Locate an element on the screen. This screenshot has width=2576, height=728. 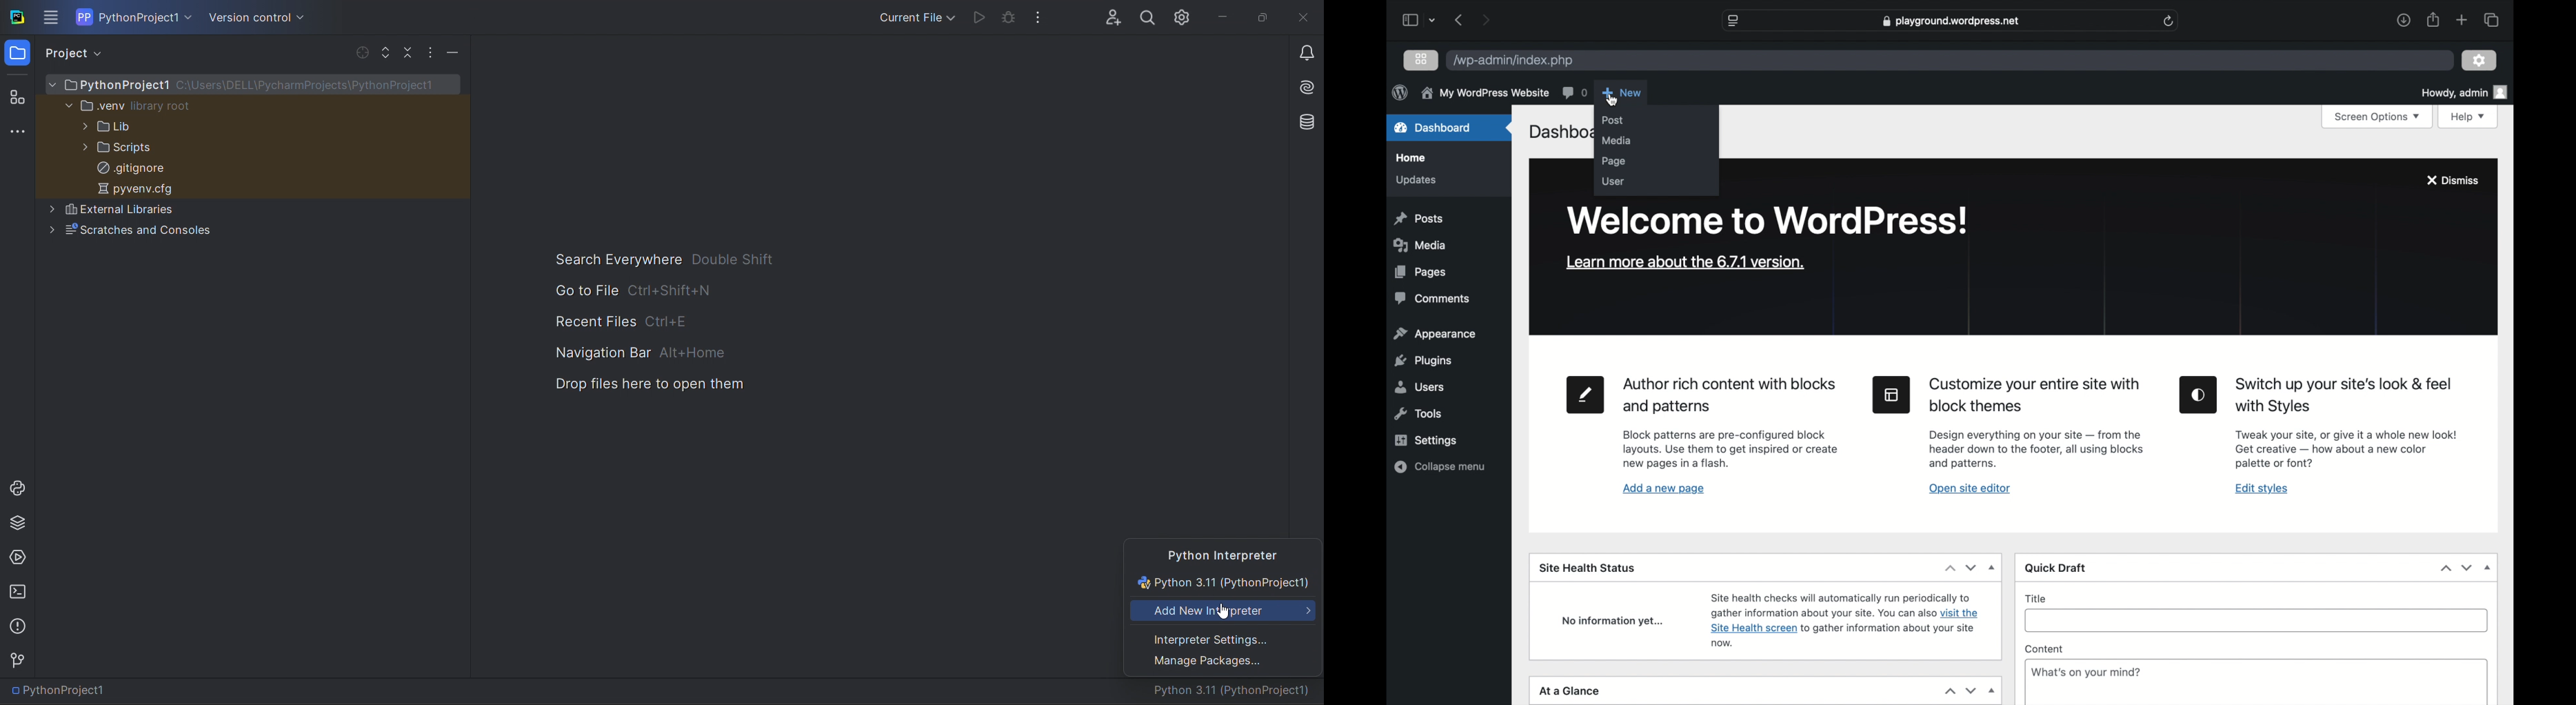
at a glance is located at coordinates (1569, 691).